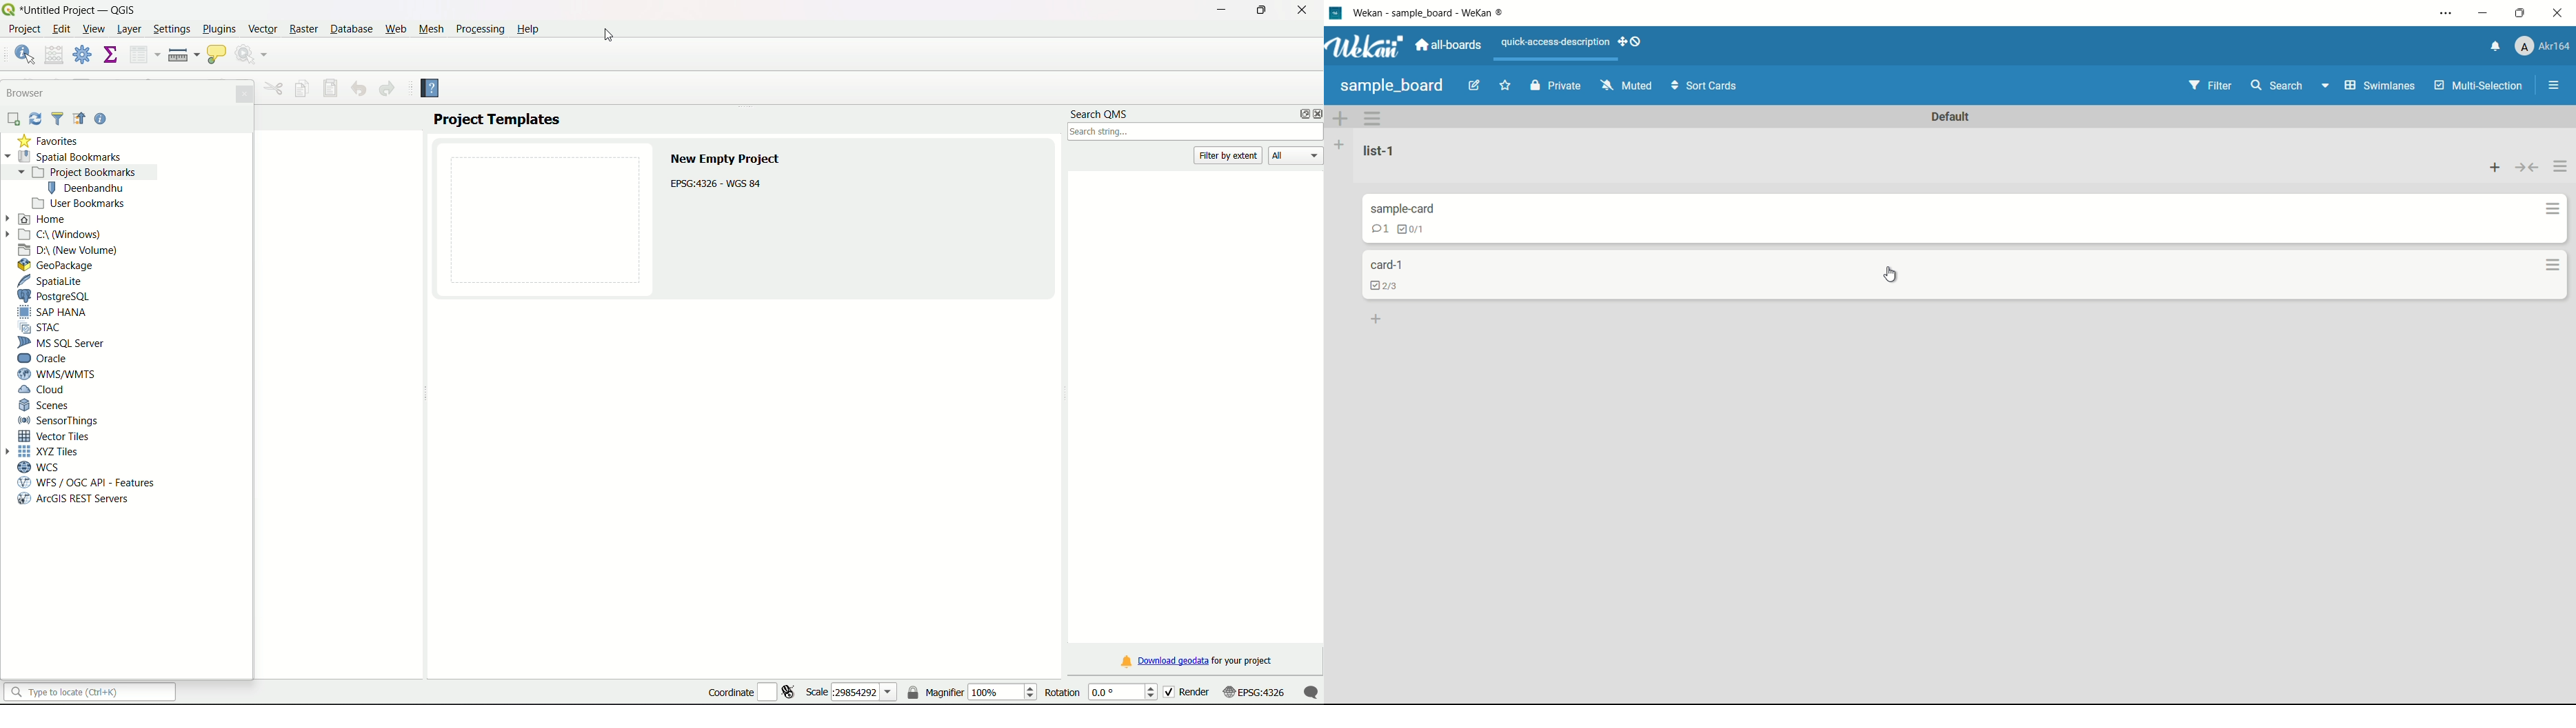 The width and height of the screenshot is (2576, 728). What do you see at coordinates (183, 55) in the screenshot?
I see `measure line` at bounding box center [183, 55].